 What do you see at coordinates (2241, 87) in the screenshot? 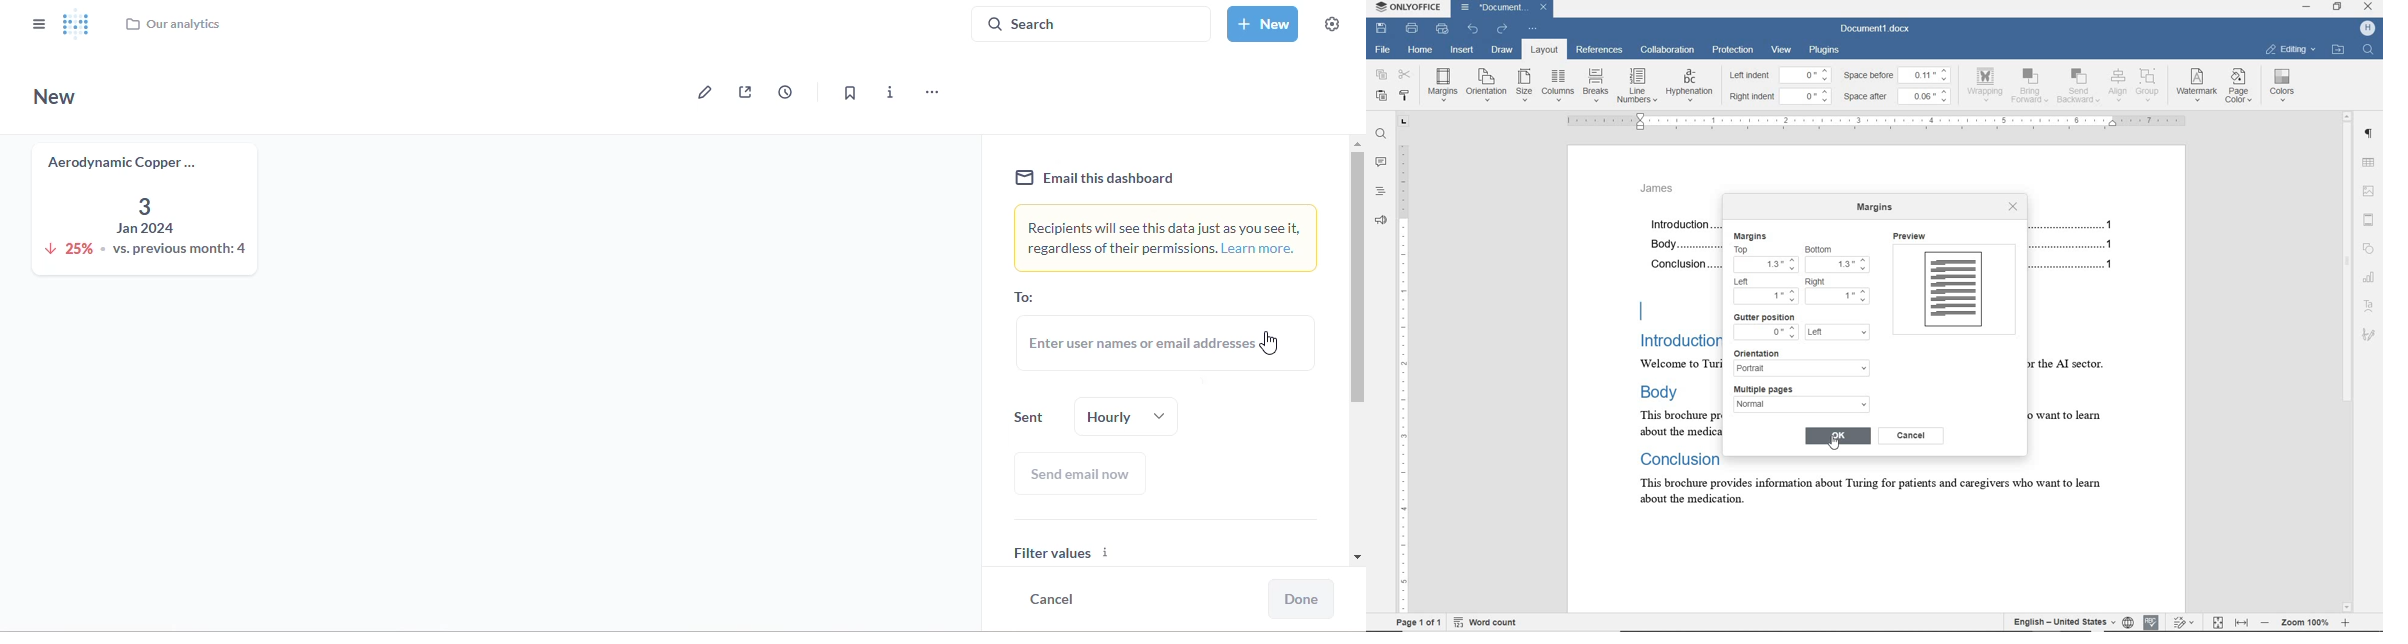
I see `page color` at bounding box center [2241, 87].